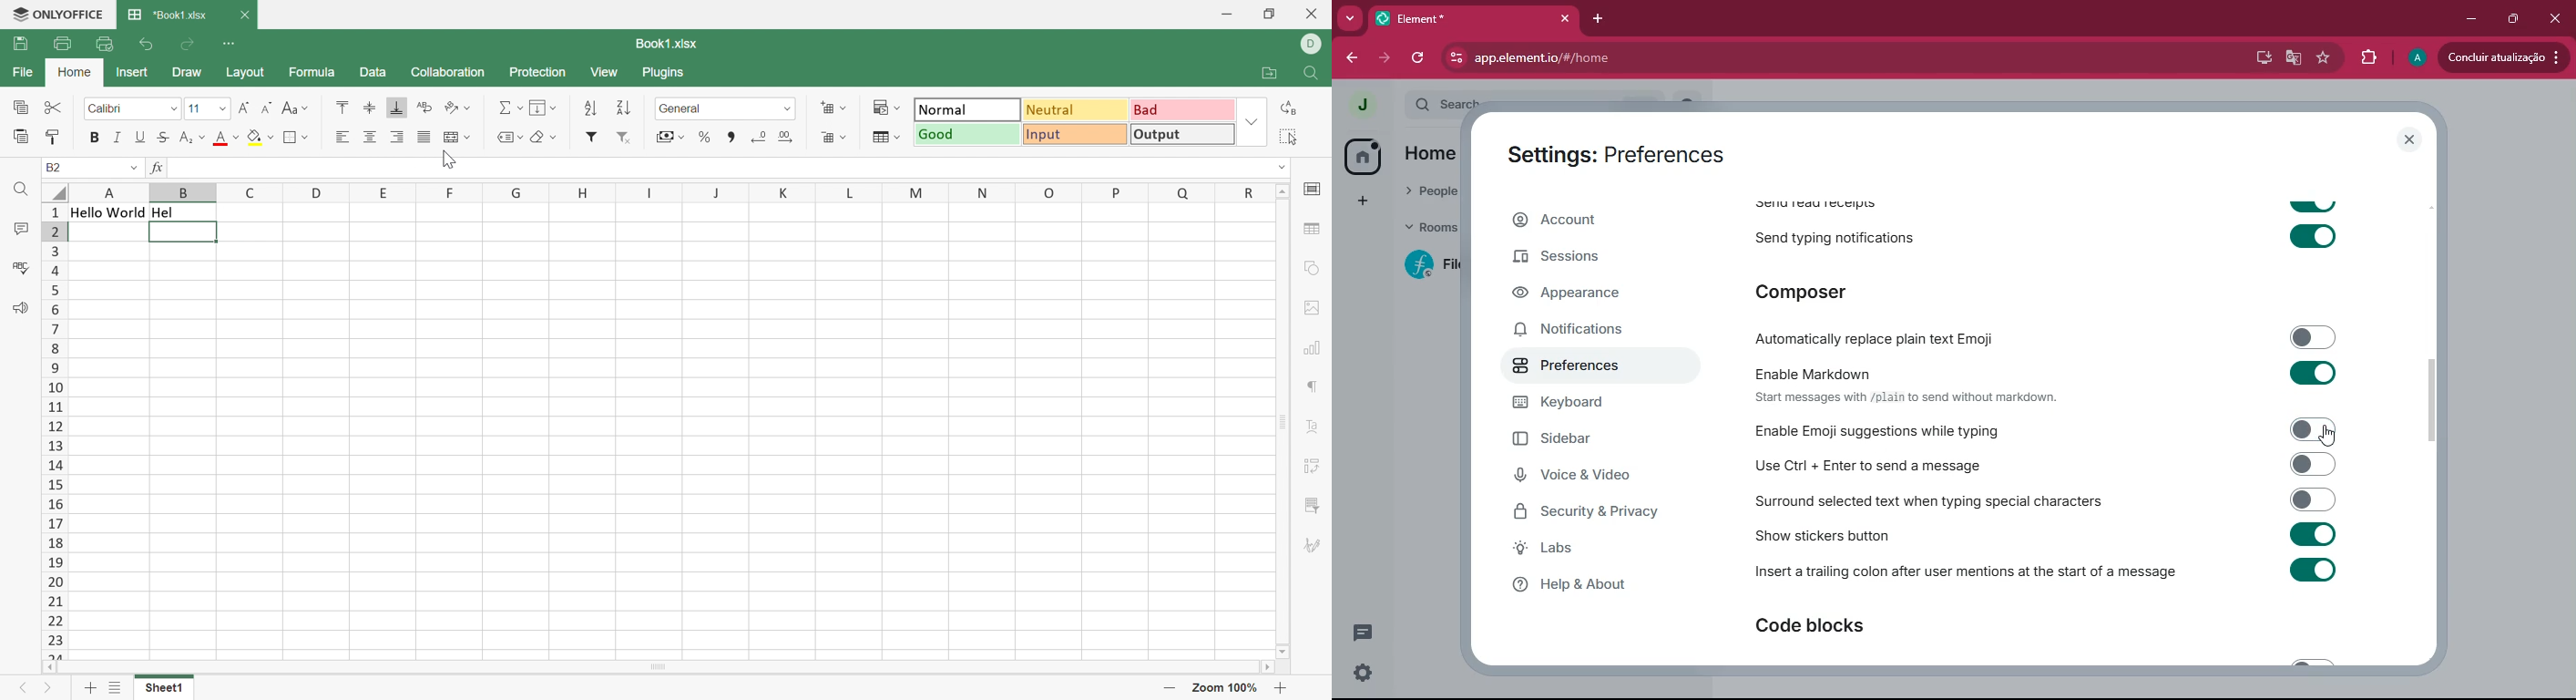 This screenshot has height=700, width=2576. What do you see at coordinates (2073, 429) in the screenshot?
I see `enable emoji toggle off` at bounding box center [2073, 429].